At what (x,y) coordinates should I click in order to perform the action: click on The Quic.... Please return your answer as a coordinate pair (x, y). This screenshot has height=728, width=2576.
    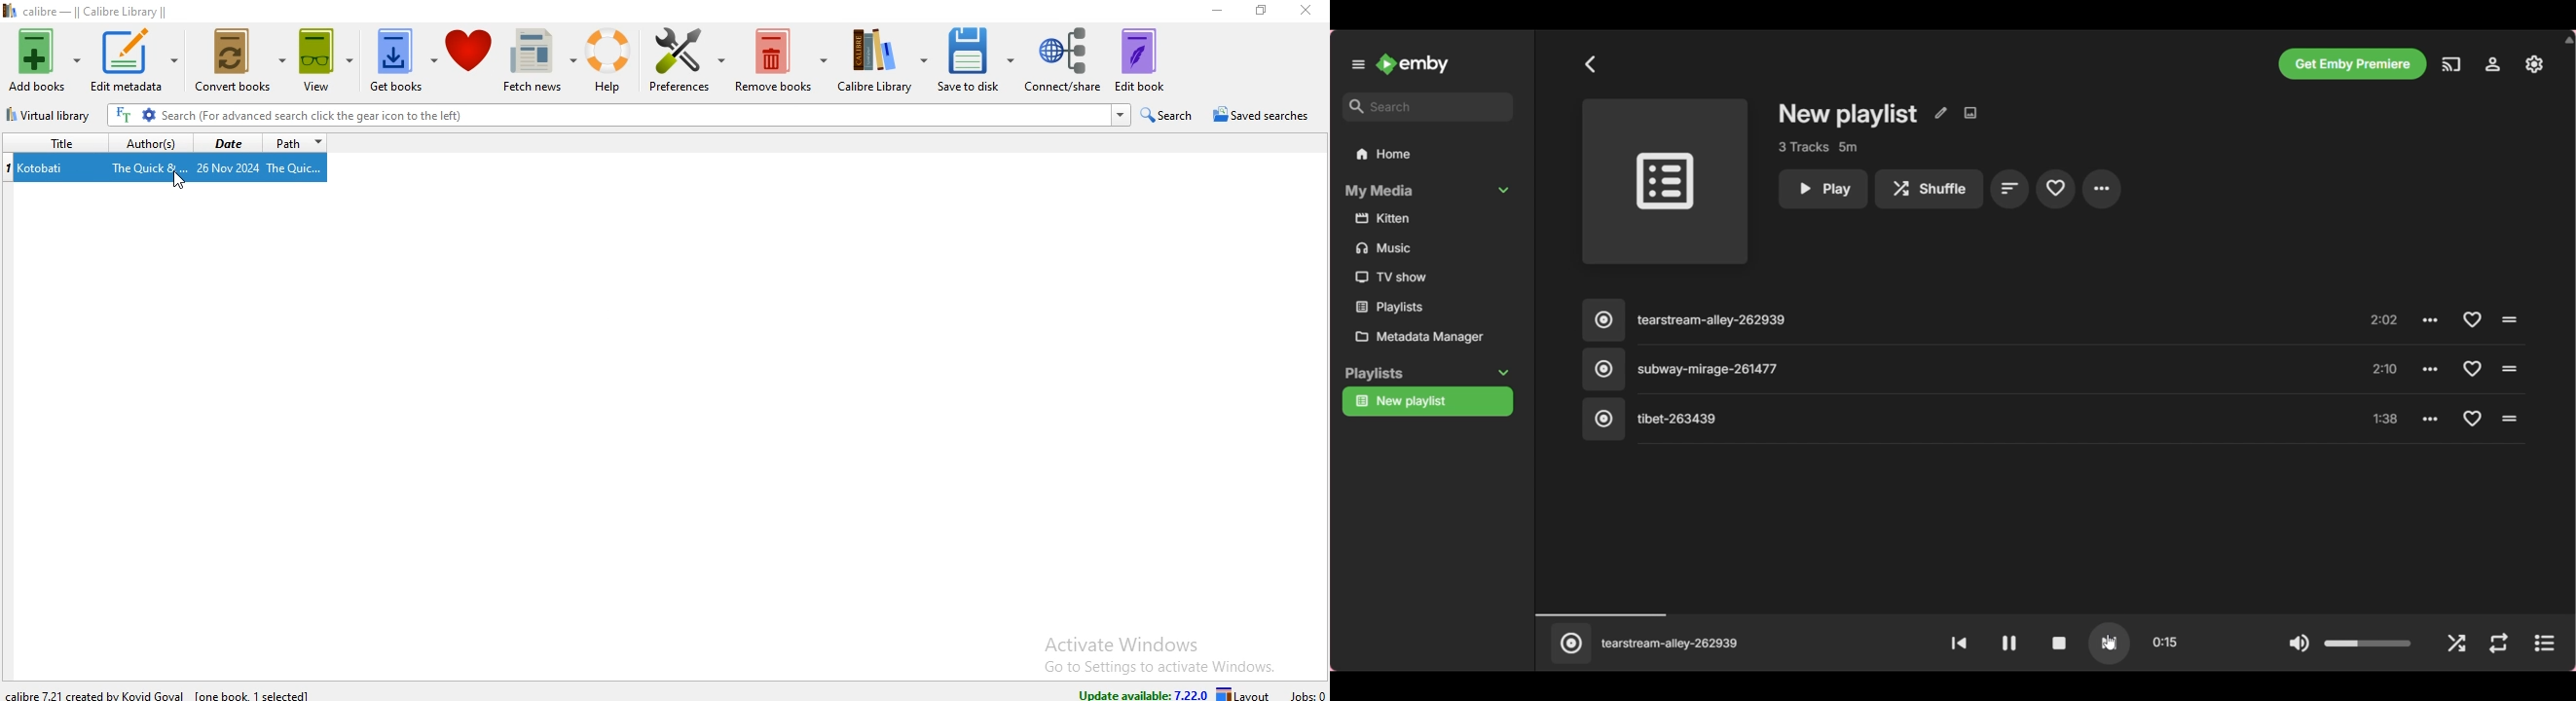
    Looking at the image, I should click on (297, 167).